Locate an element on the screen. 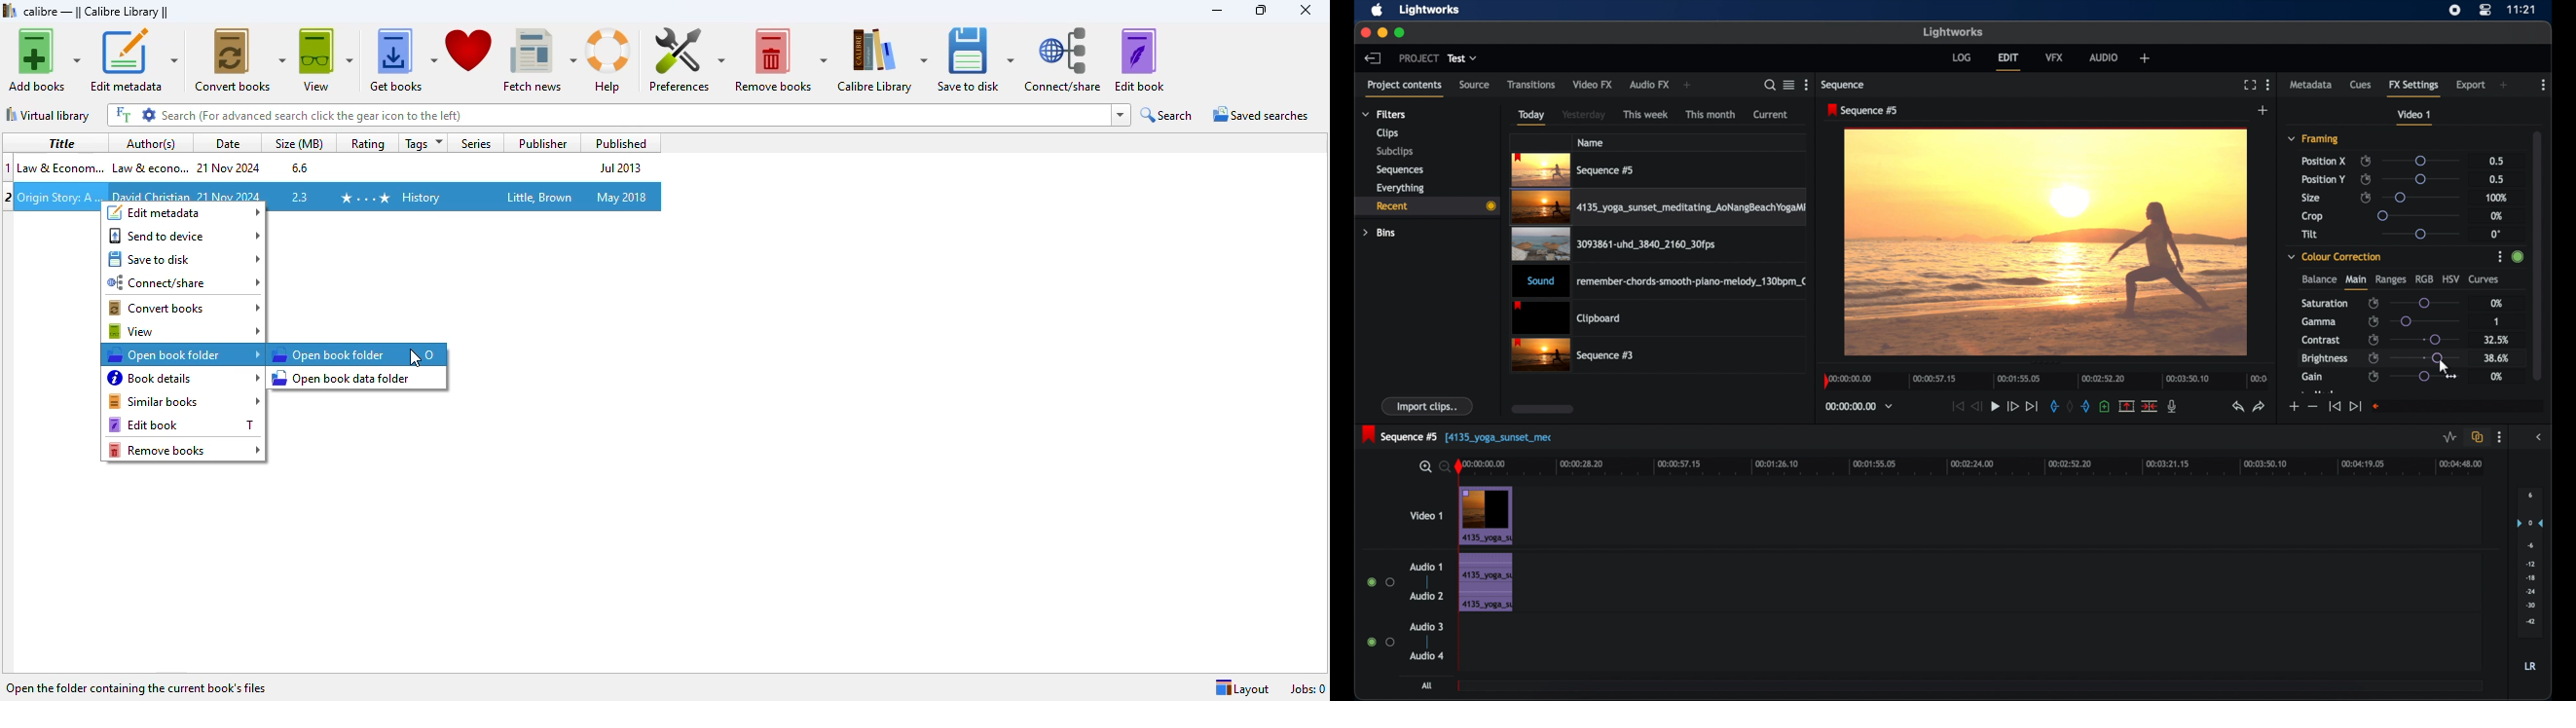  sidebar is located at coordinates (2541, 437).